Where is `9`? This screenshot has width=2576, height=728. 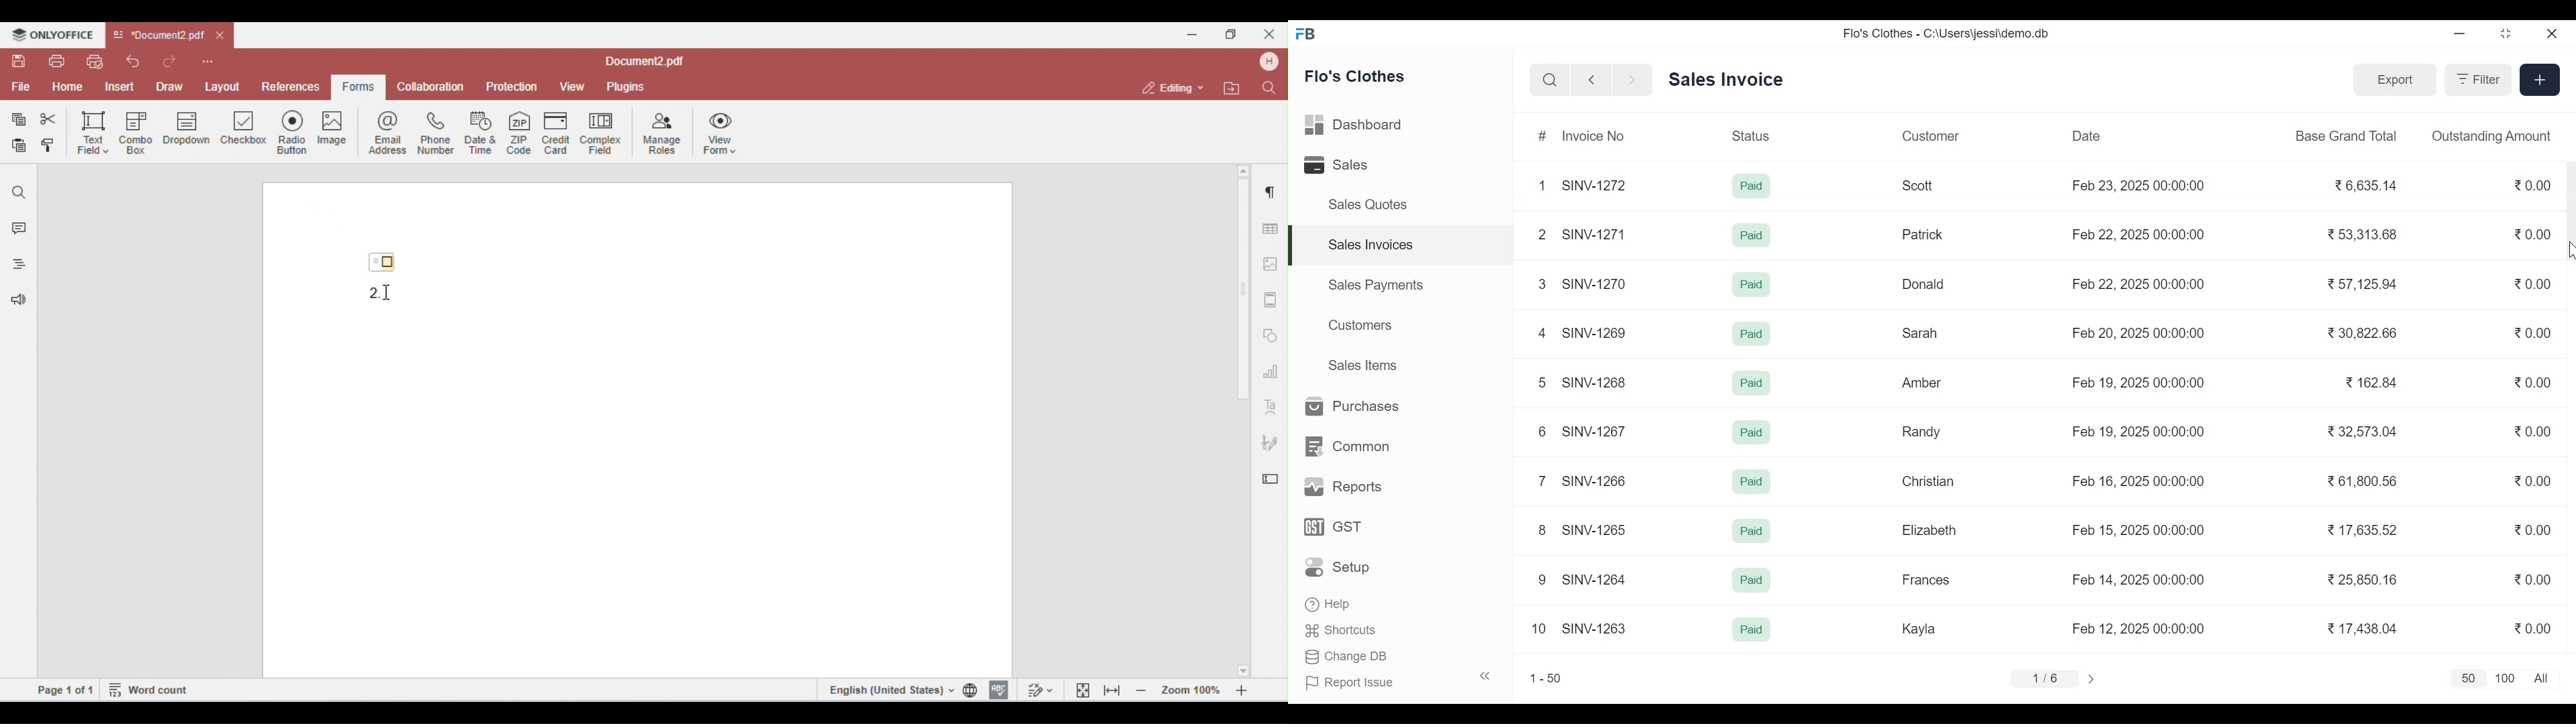 9 is located at coordinates (1543, 580).